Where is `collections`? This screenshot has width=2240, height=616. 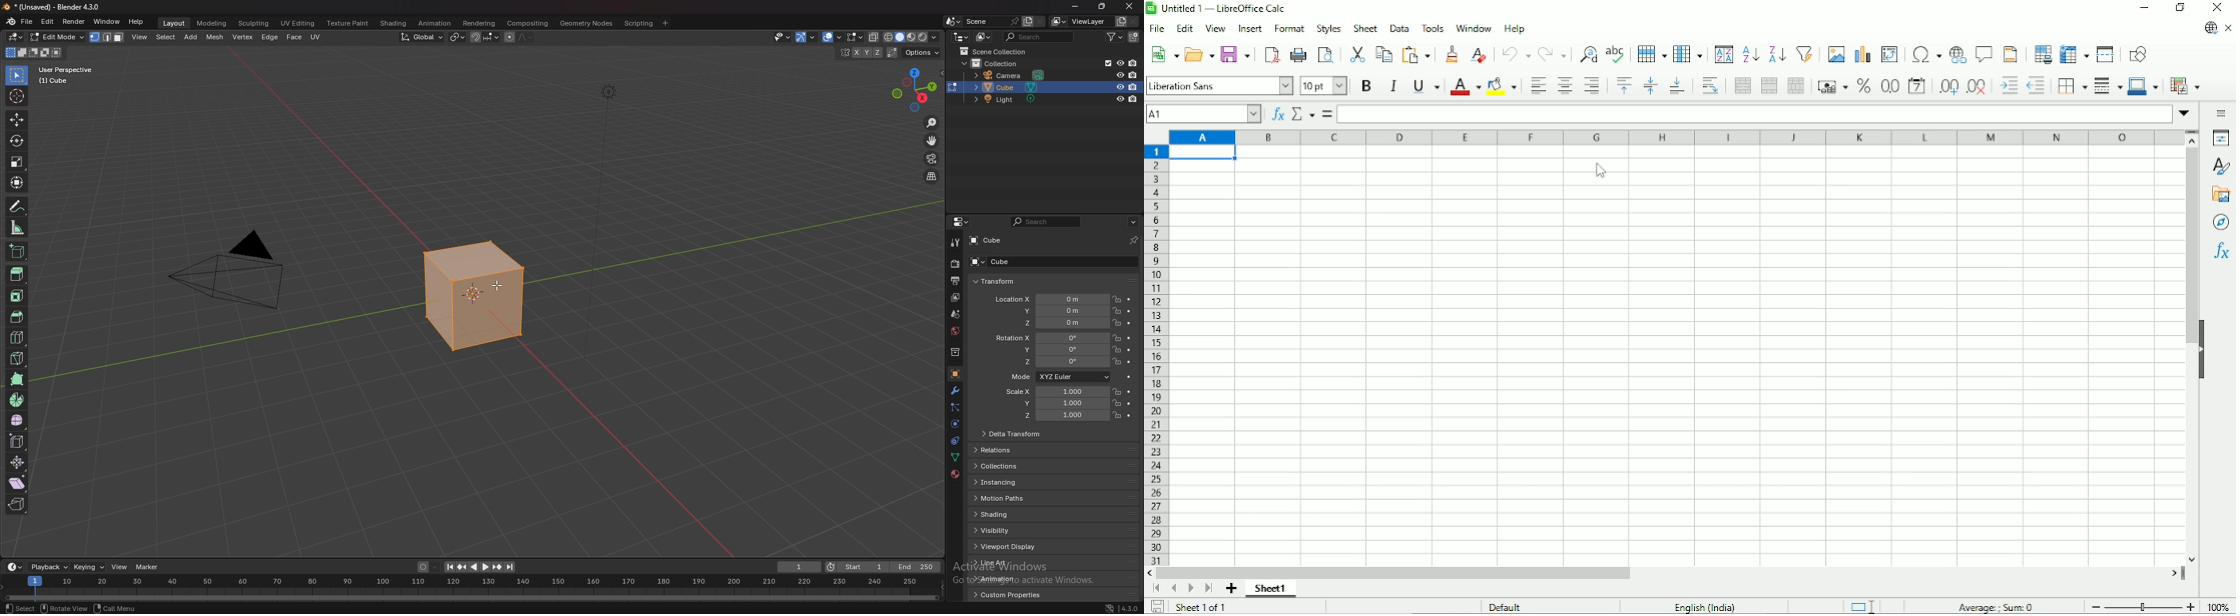
collections is located at coordinates (1012, 465).